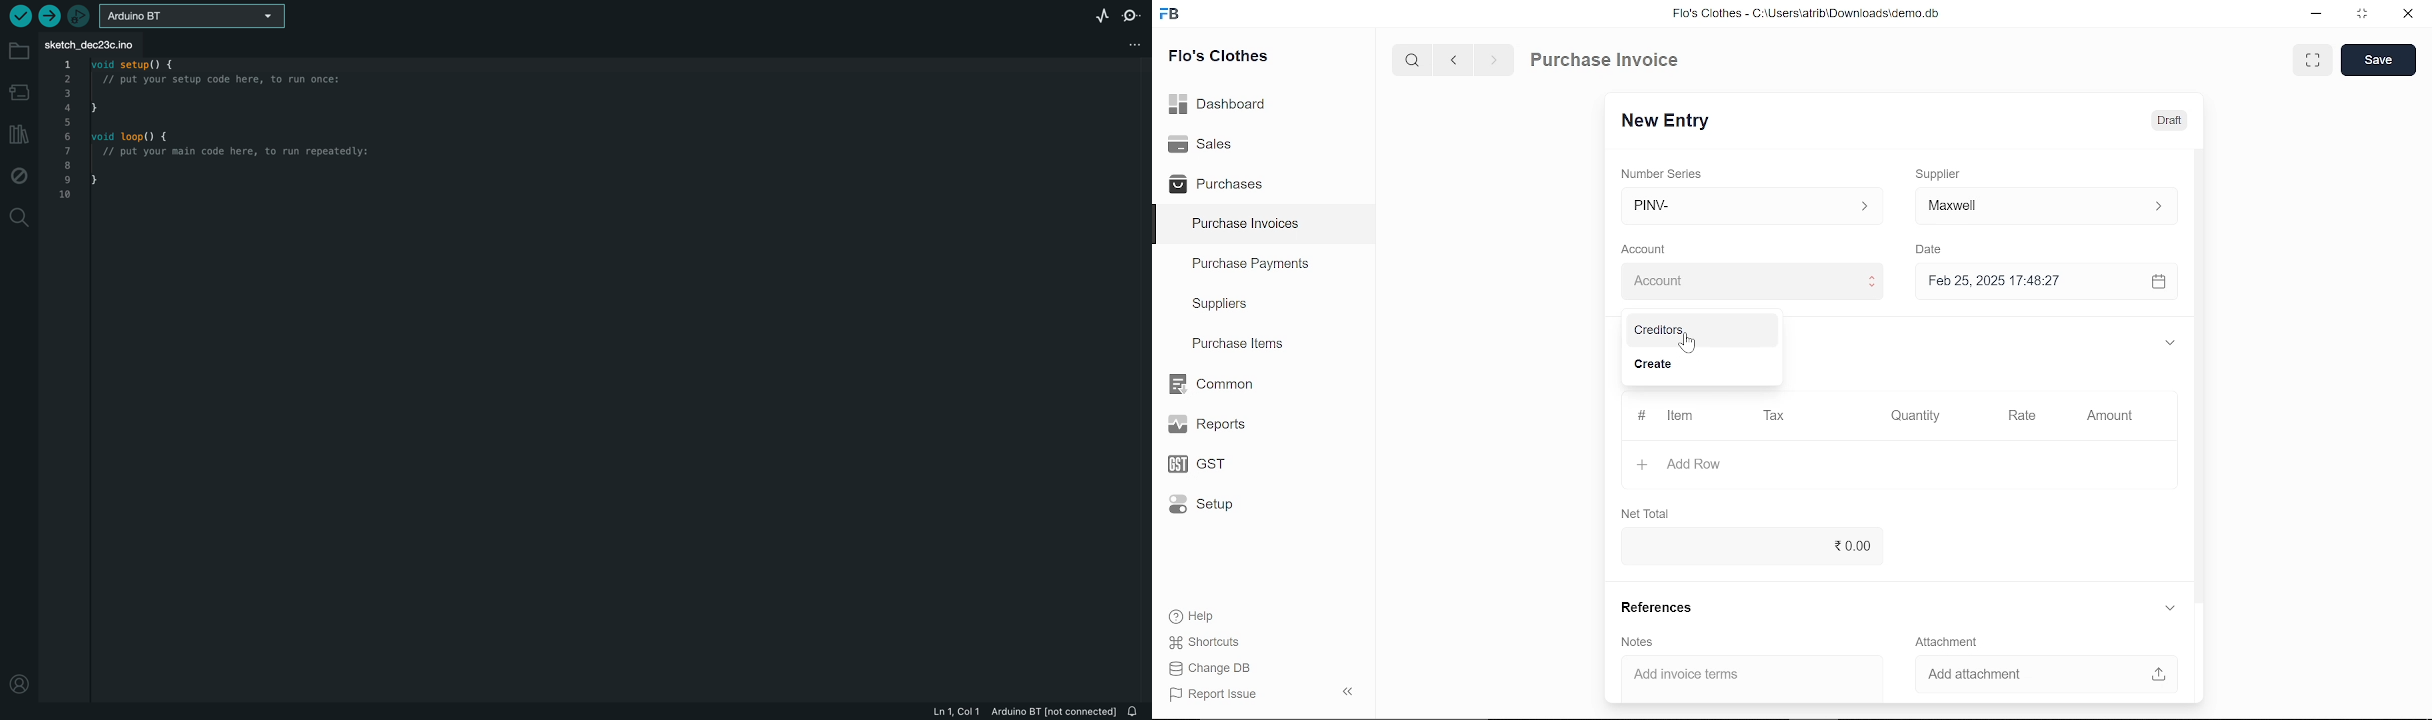 The height and width of the screenshot is (728, 2436). What do you see at coordinates (2026, 281) in the screenshot?
I see ` Feb 25, 2025 17:48:27` at bounding box center [2026, 281].